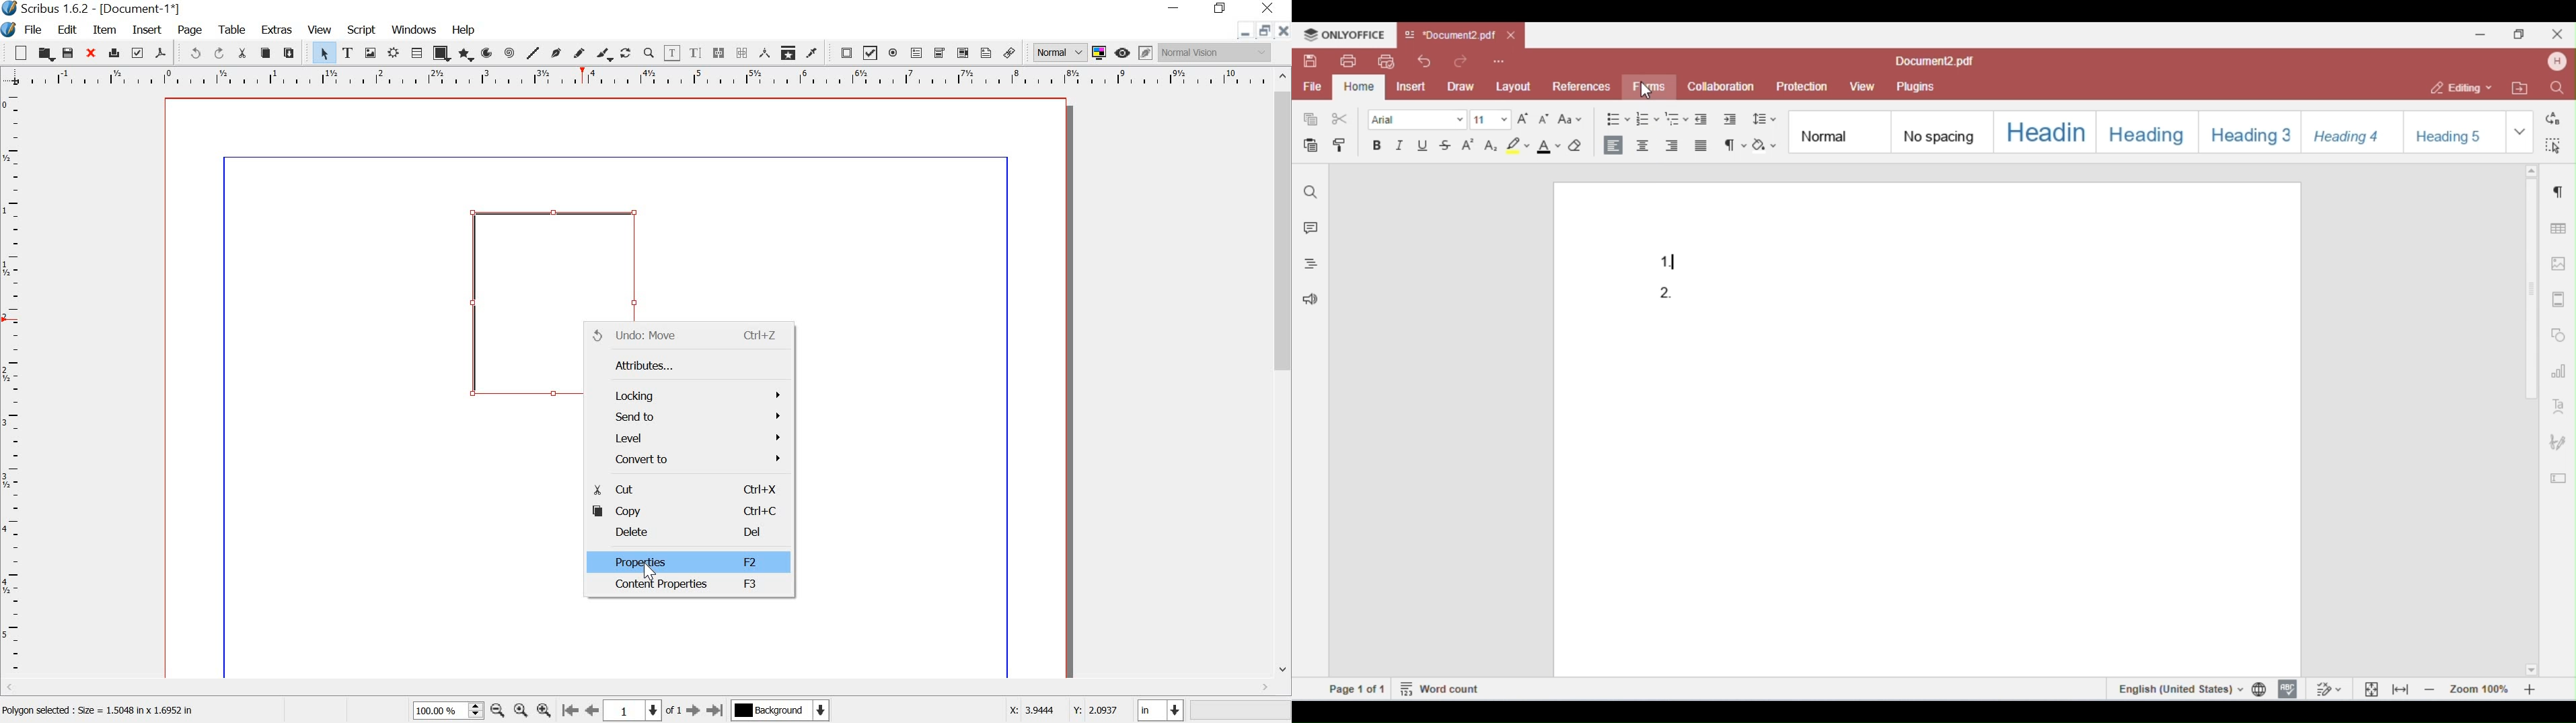 Image resolution: width=2576 pixels, height=728 pixels. Describe the element at coordinates (693, 330) in the screenshot. I see `Undo: Move ctrl+Z` at that location.